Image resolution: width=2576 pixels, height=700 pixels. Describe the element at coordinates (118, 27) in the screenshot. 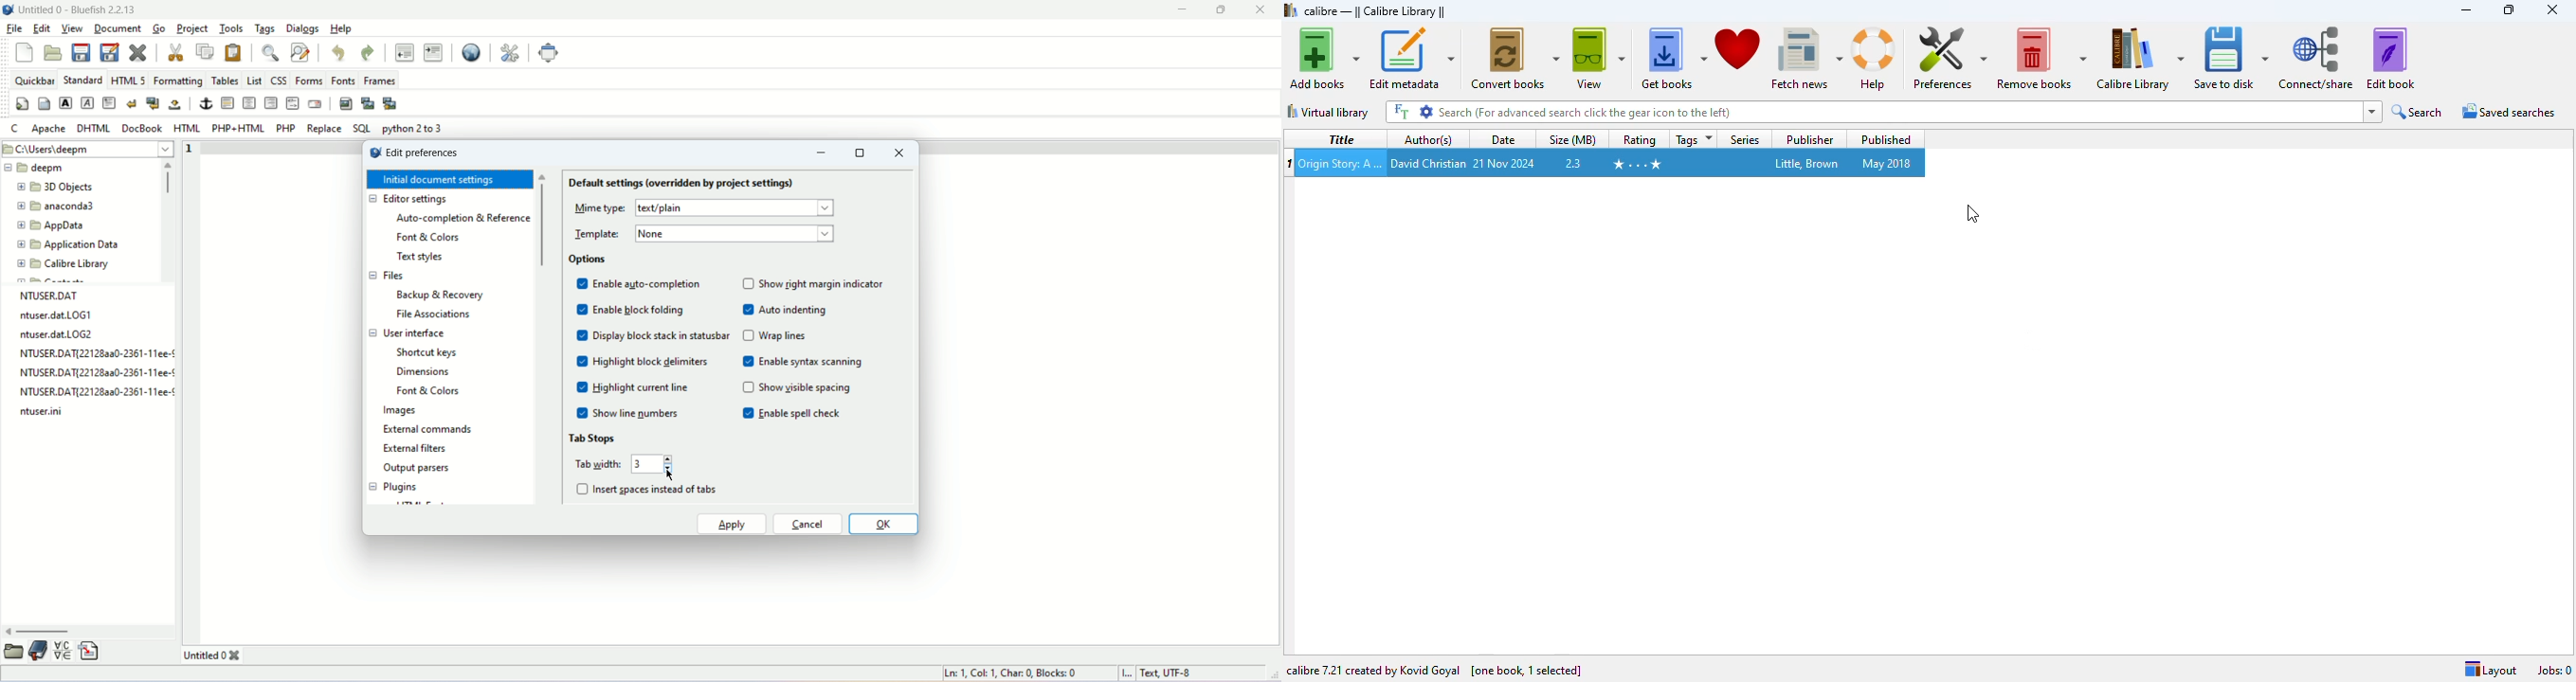

I see `document` at that location.